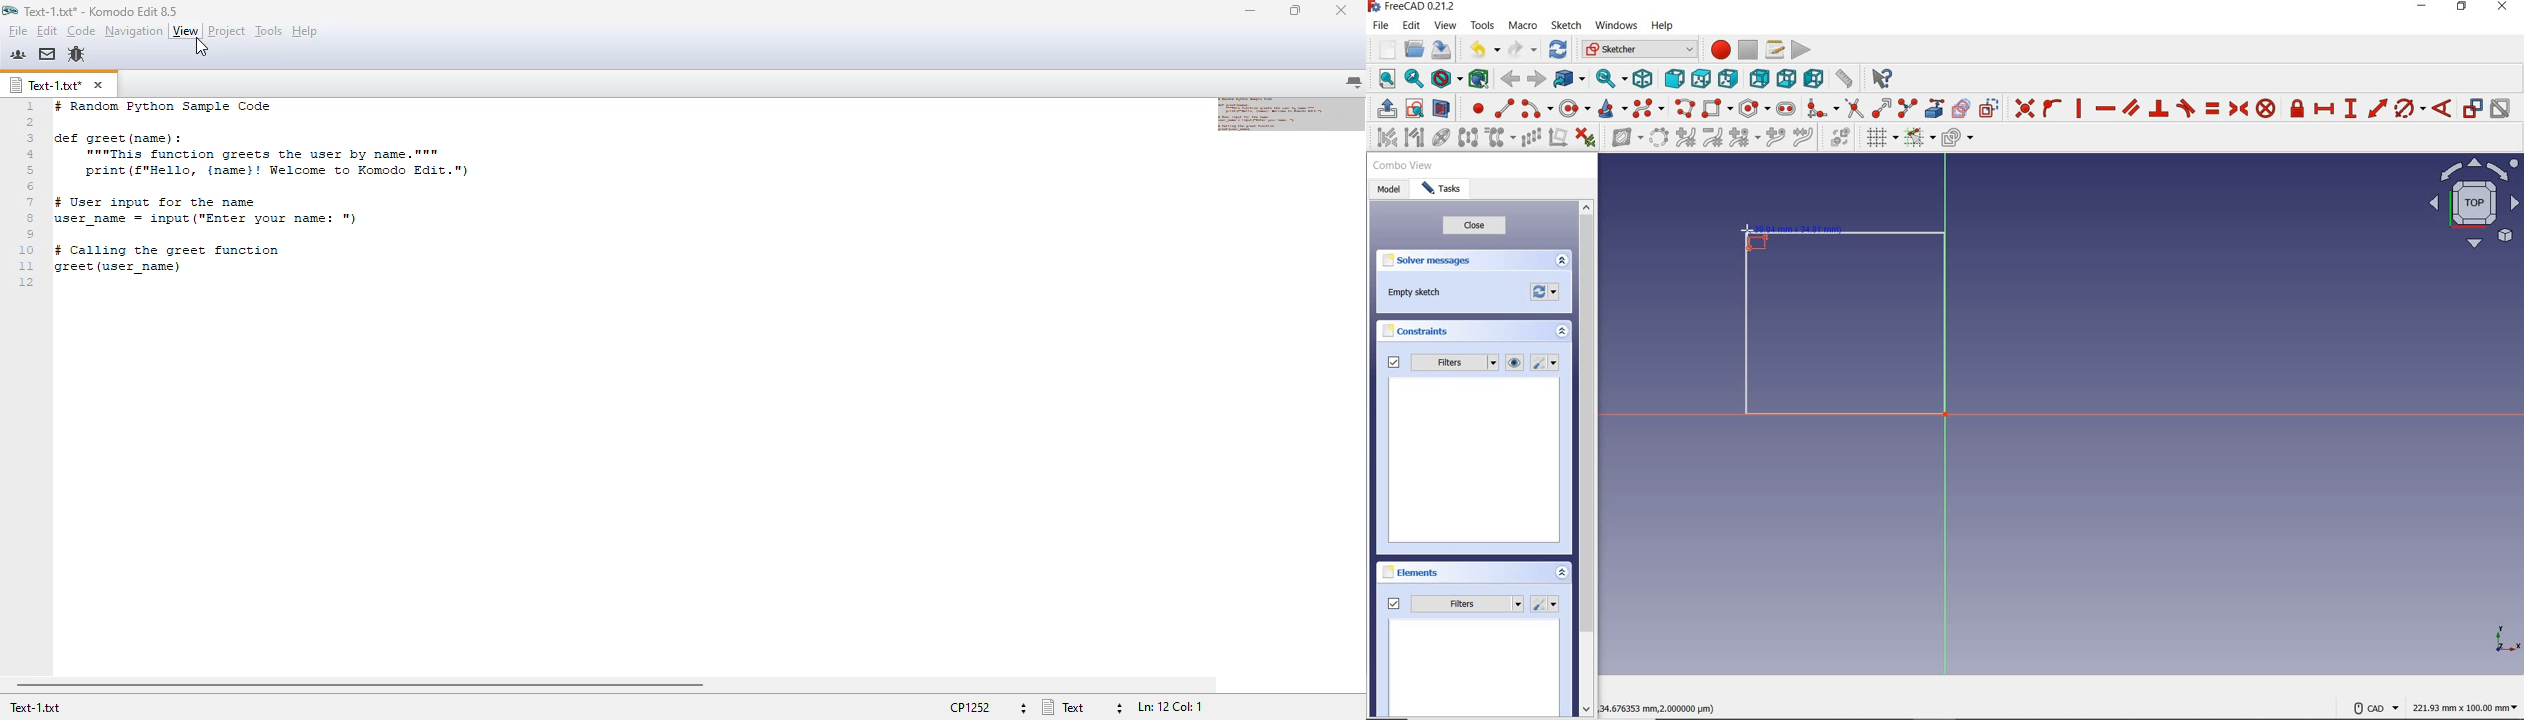 This screenshot has width=2548, height=728. I want to click on close, so click(1341, 11).